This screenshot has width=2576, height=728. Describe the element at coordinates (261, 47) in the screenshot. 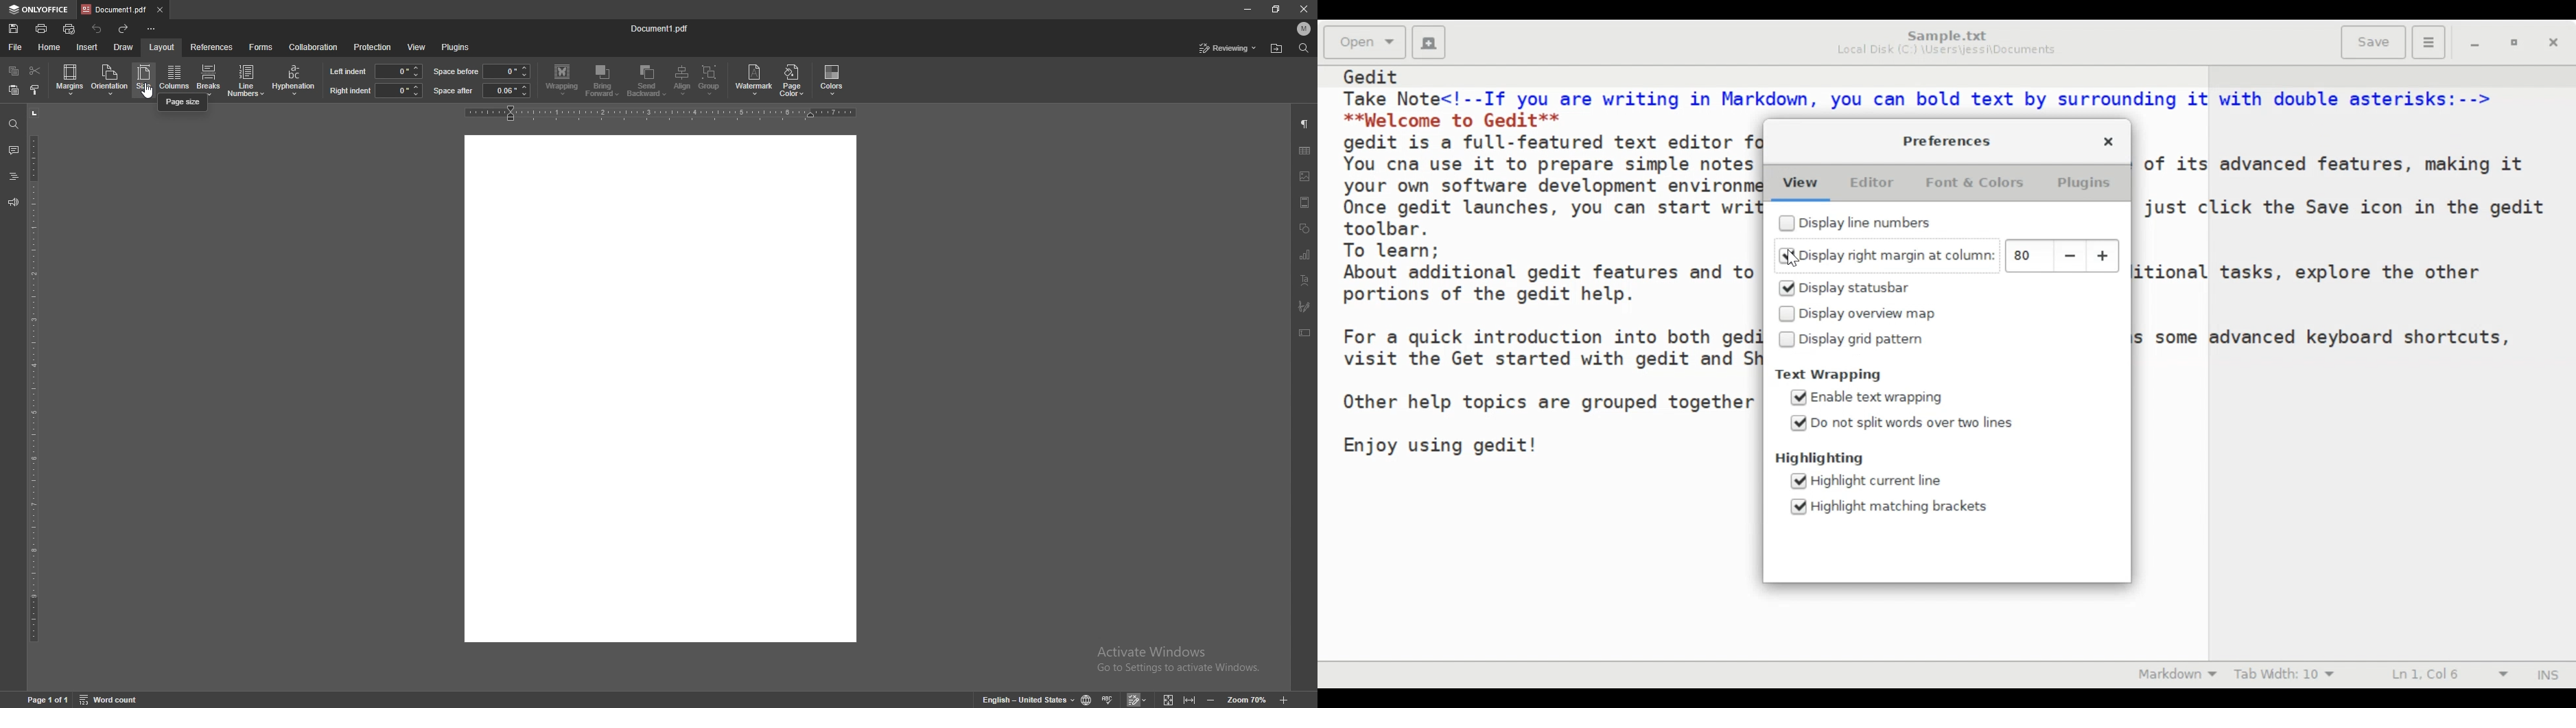

I see `forms` at that location.